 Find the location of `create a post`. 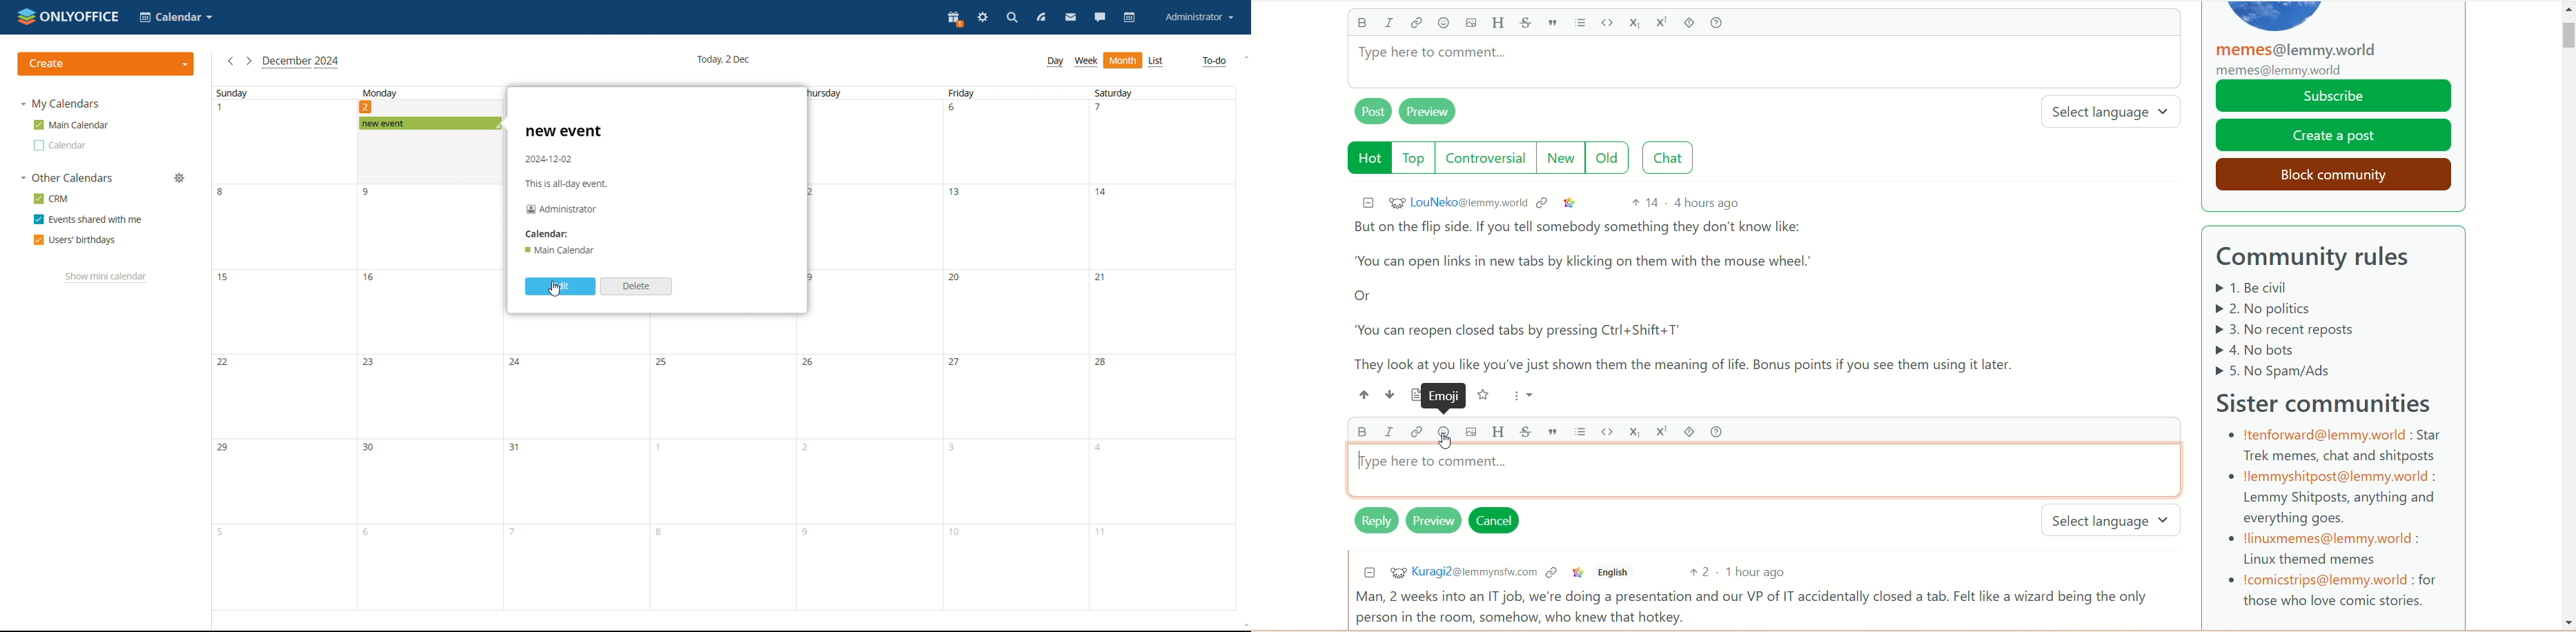

create a post is located at coordinates (2334, 135).